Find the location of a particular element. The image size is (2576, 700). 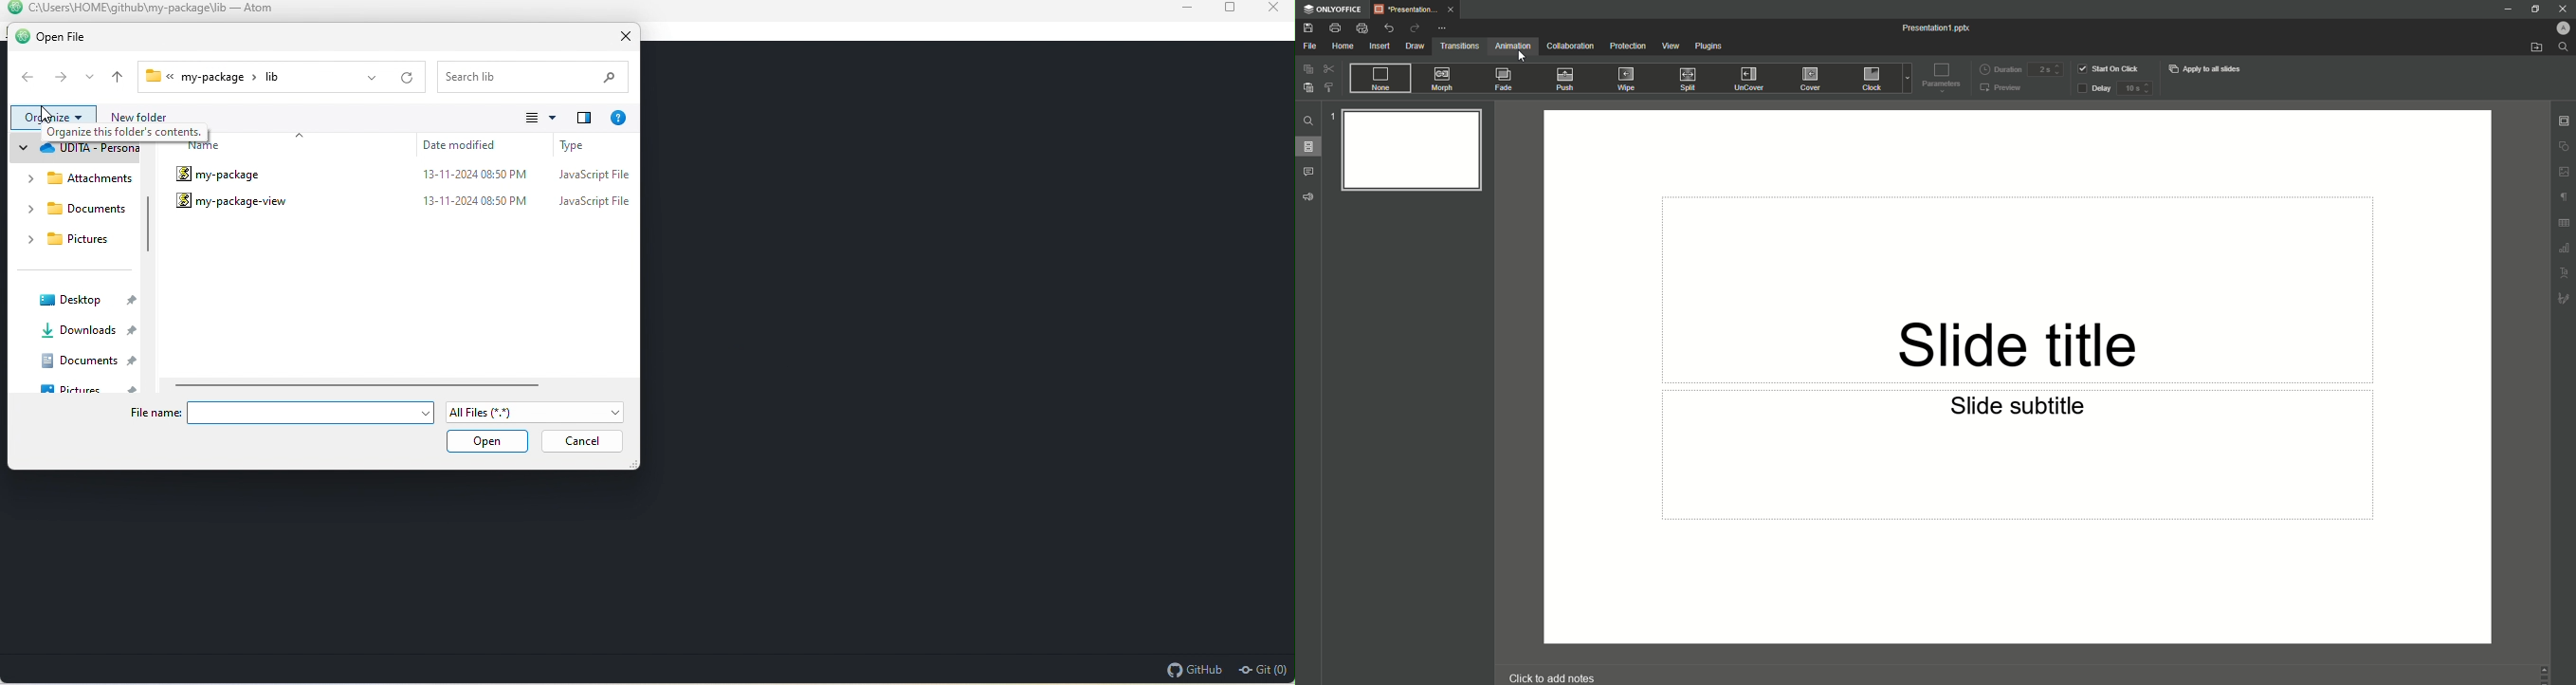

Comments is located at coordinates (1309, 171).